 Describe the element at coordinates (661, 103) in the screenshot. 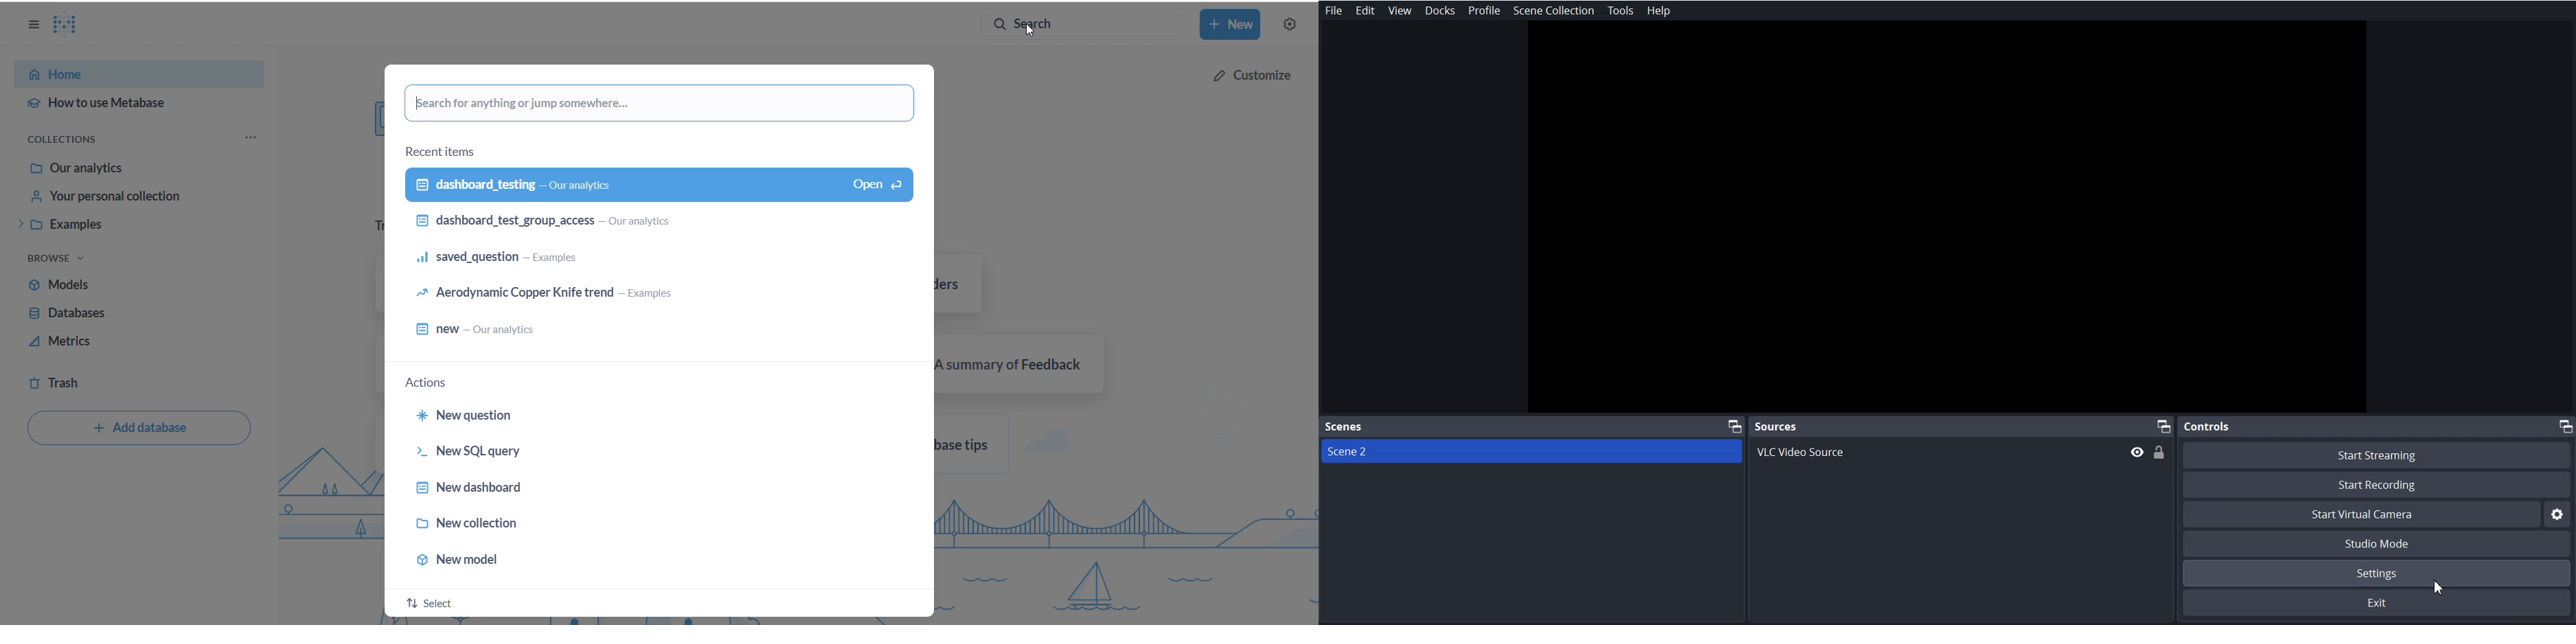

I see `search bar` at that location.